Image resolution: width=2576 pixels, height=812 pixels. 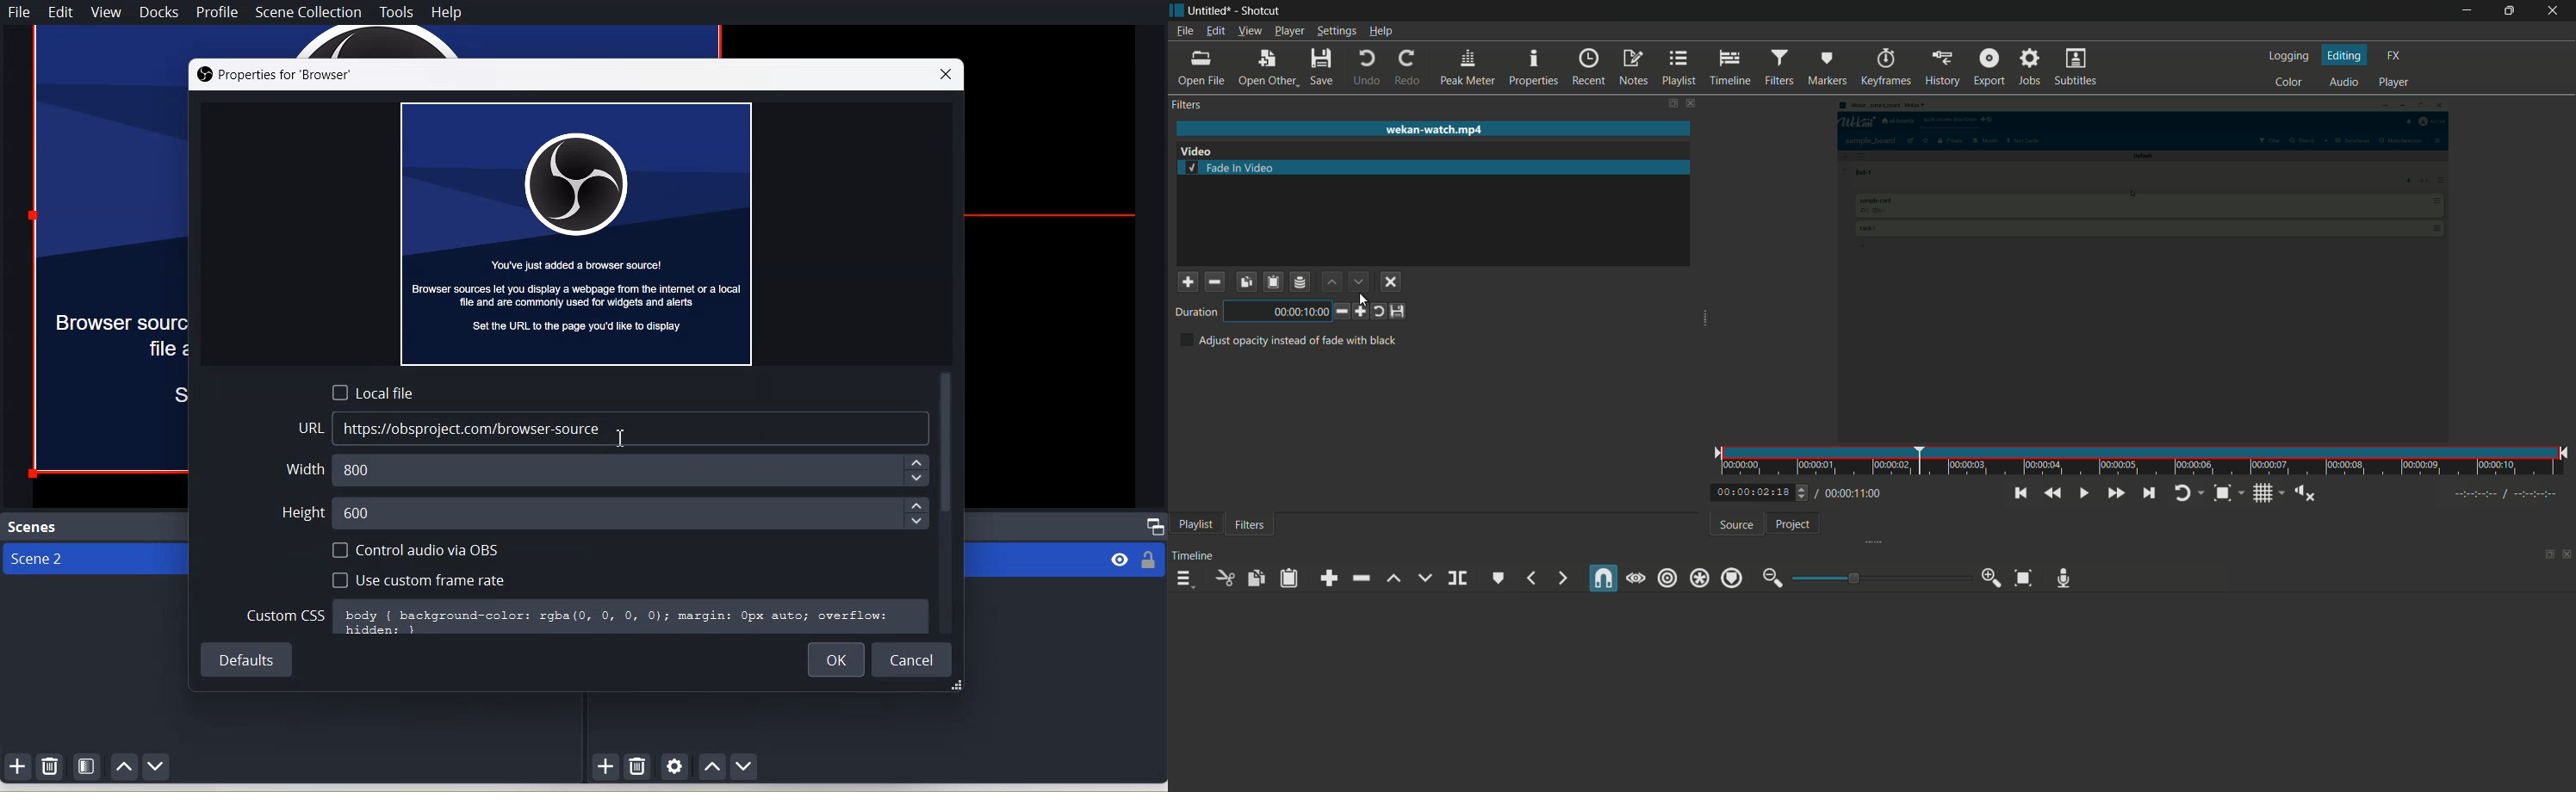 I want to click on timeline, so click(x=1193, y=556).